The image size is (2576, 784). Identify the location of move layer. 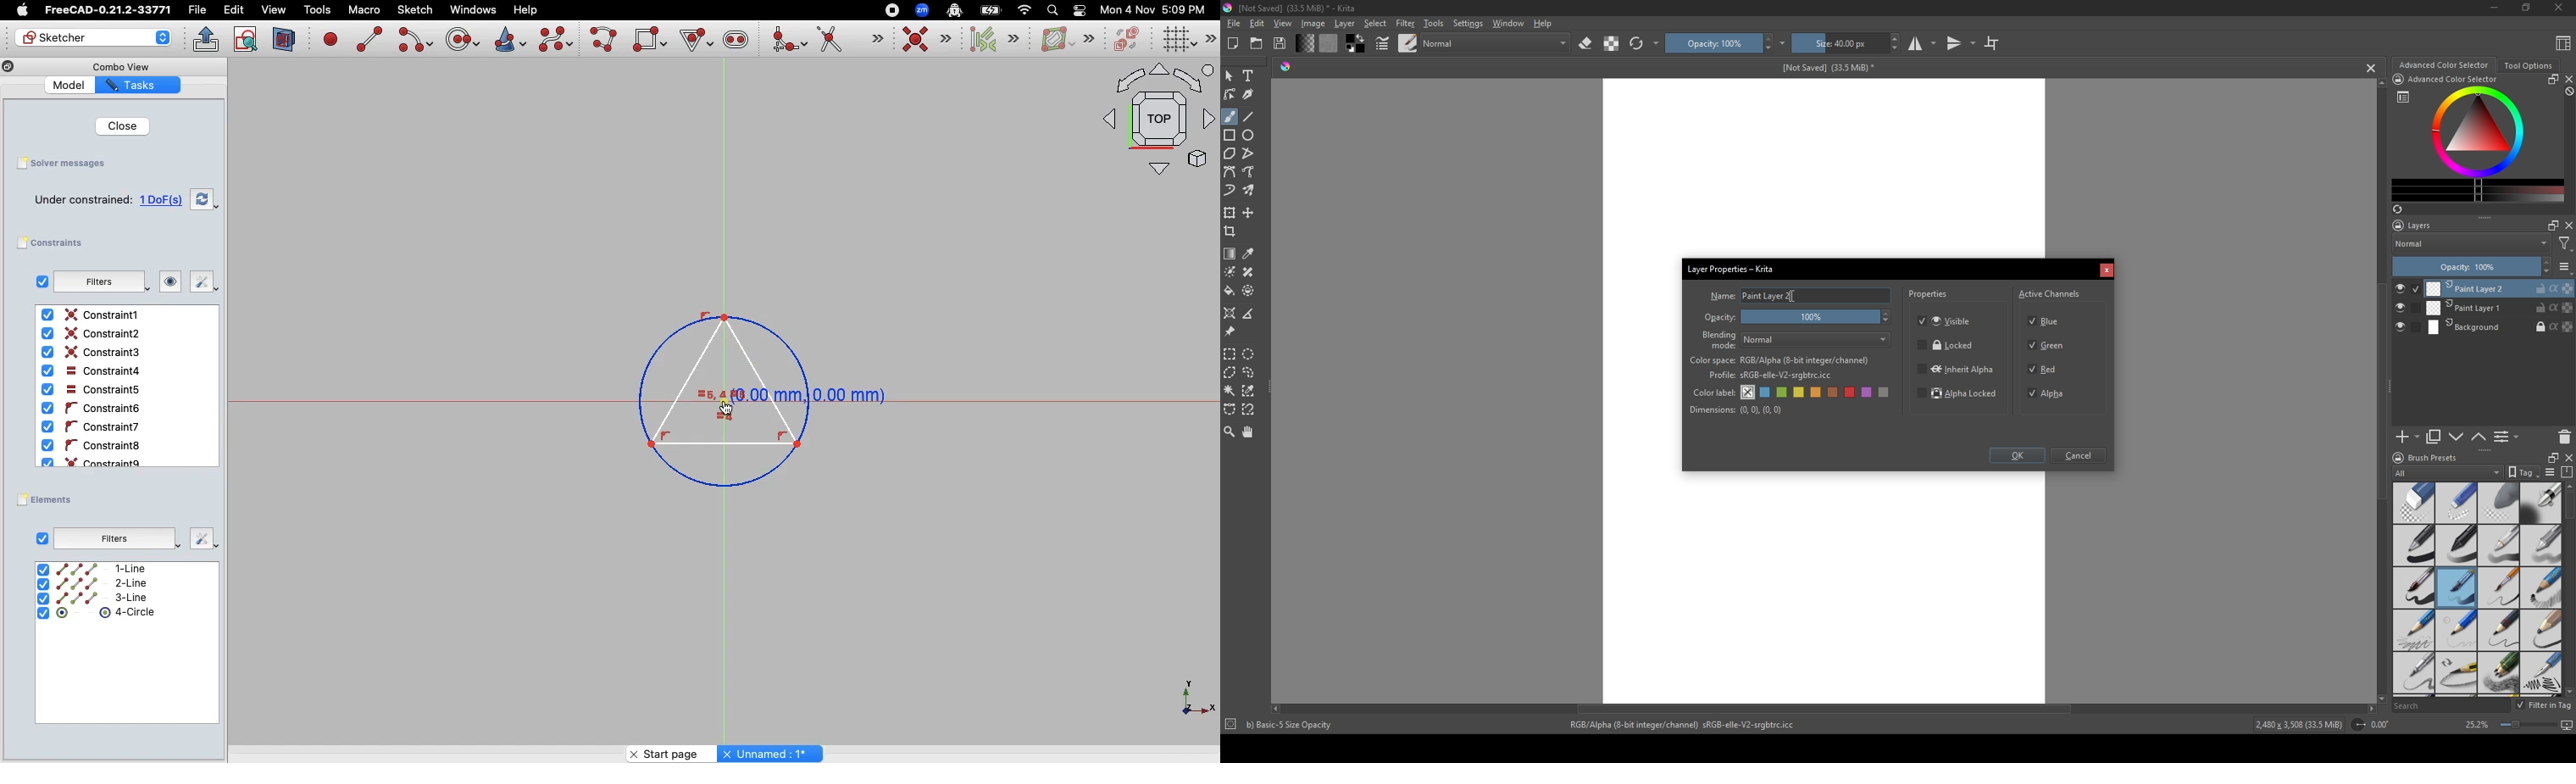
(1248, 213).